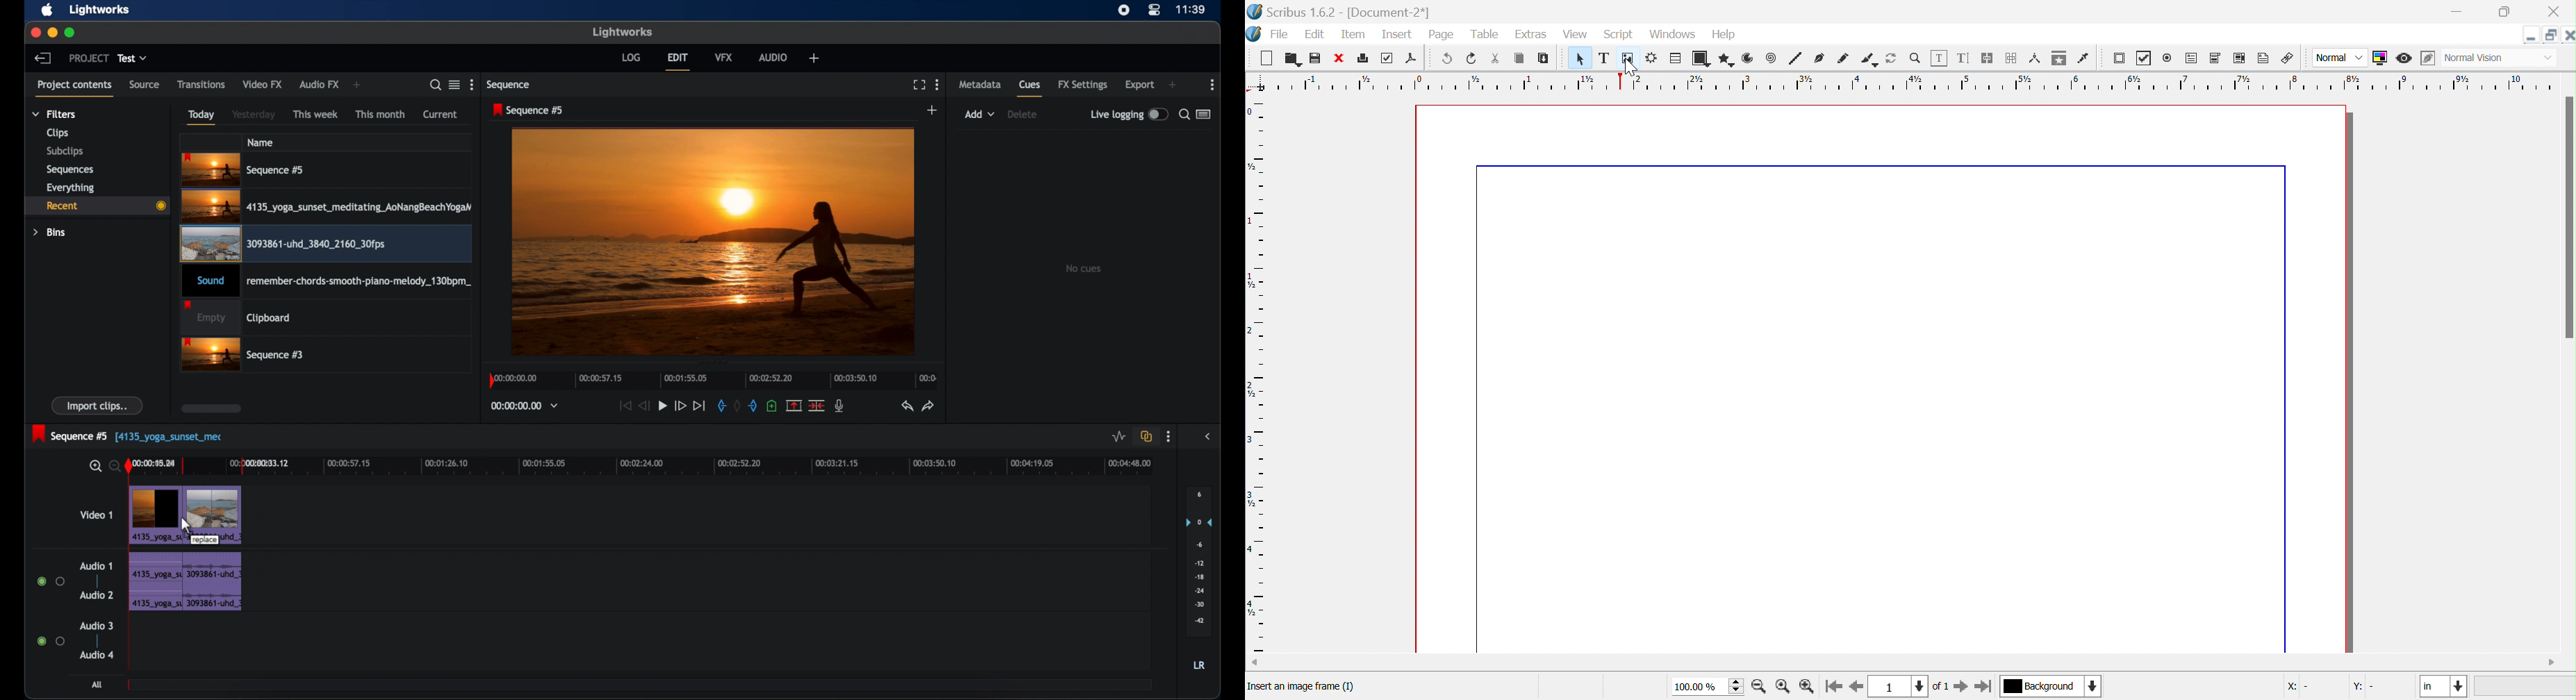 The image size is (2576, 700). I want to click on scroll right, so click(2552, 662).